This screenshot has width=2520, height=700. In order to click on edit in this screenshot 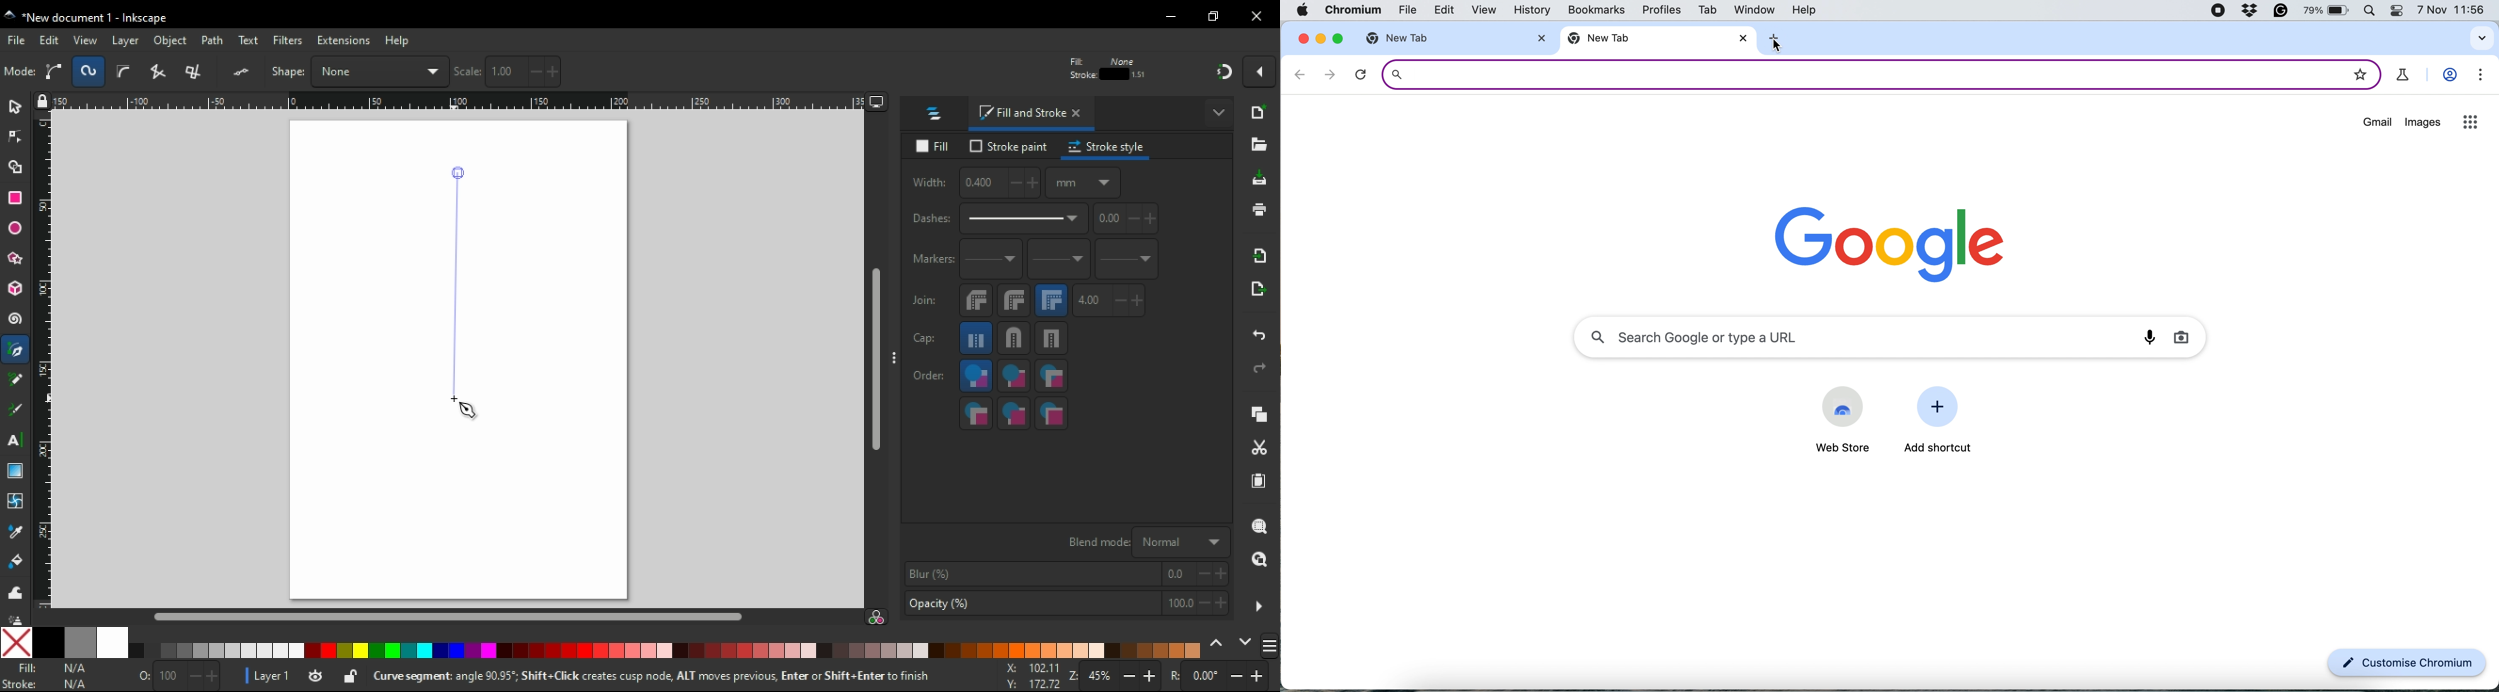, I will do `click(1439, 11)`.